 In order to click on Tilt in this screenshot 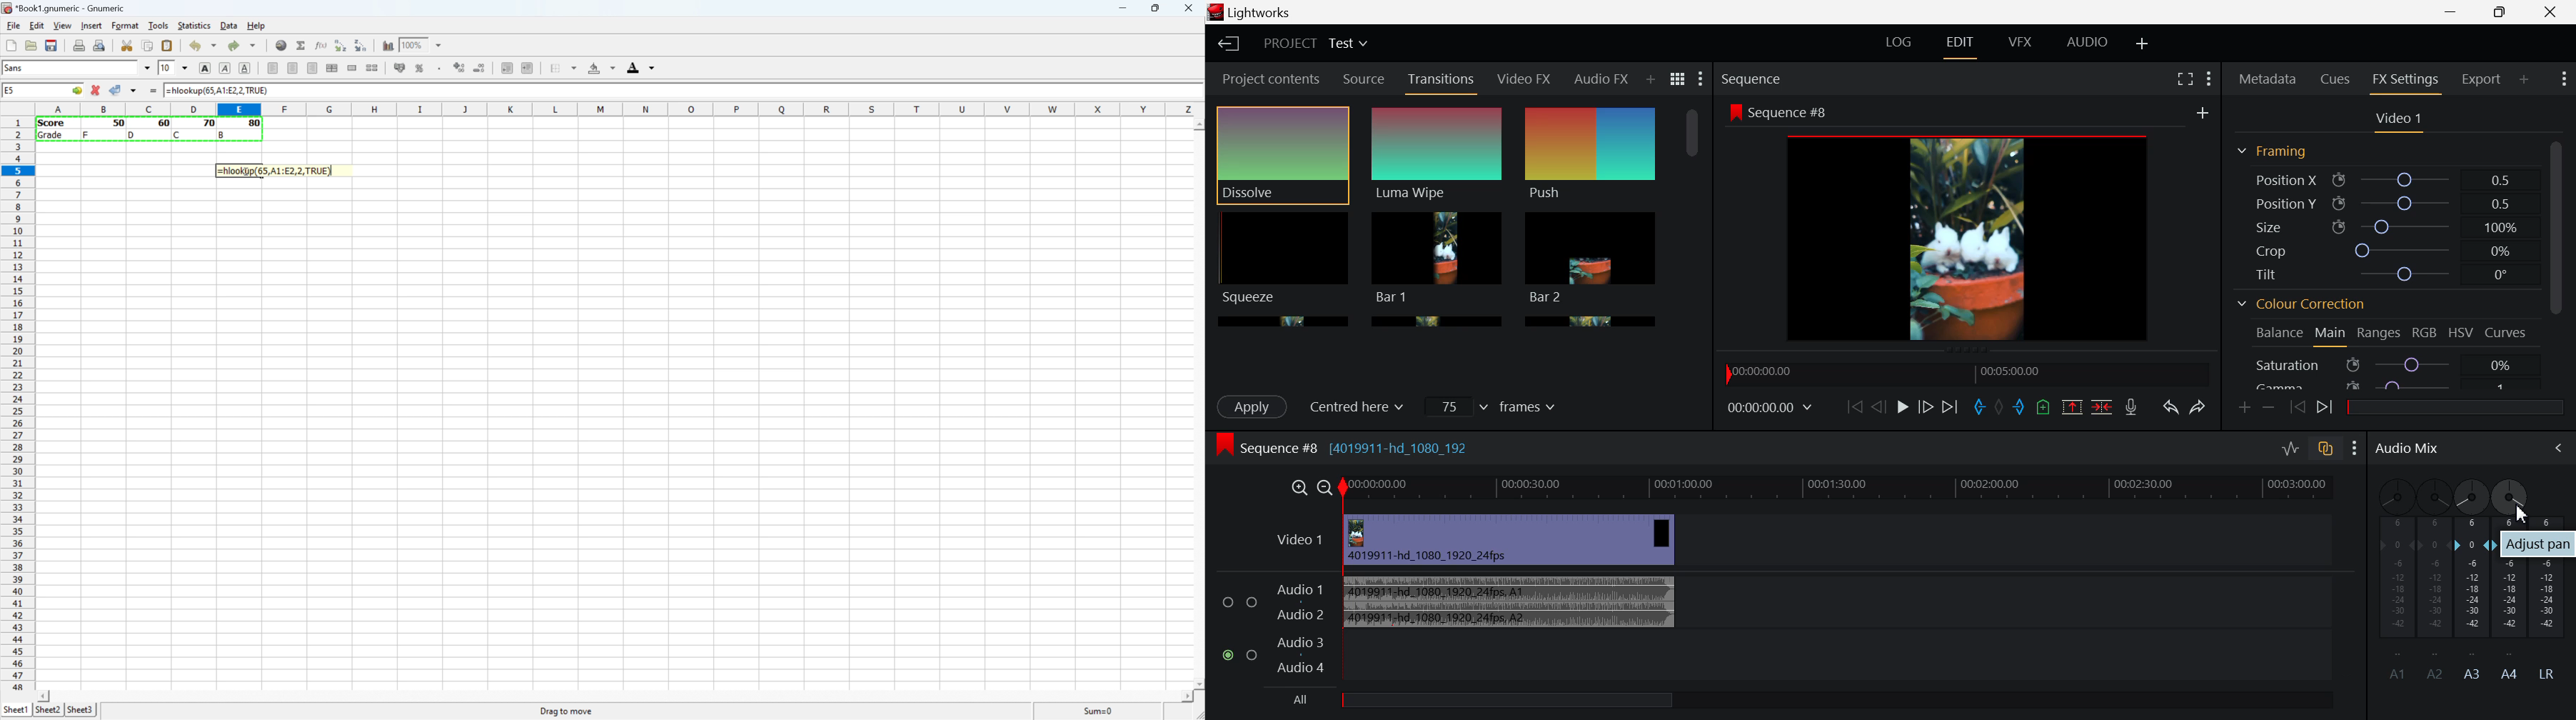, I will do `click(2383, 276)`.